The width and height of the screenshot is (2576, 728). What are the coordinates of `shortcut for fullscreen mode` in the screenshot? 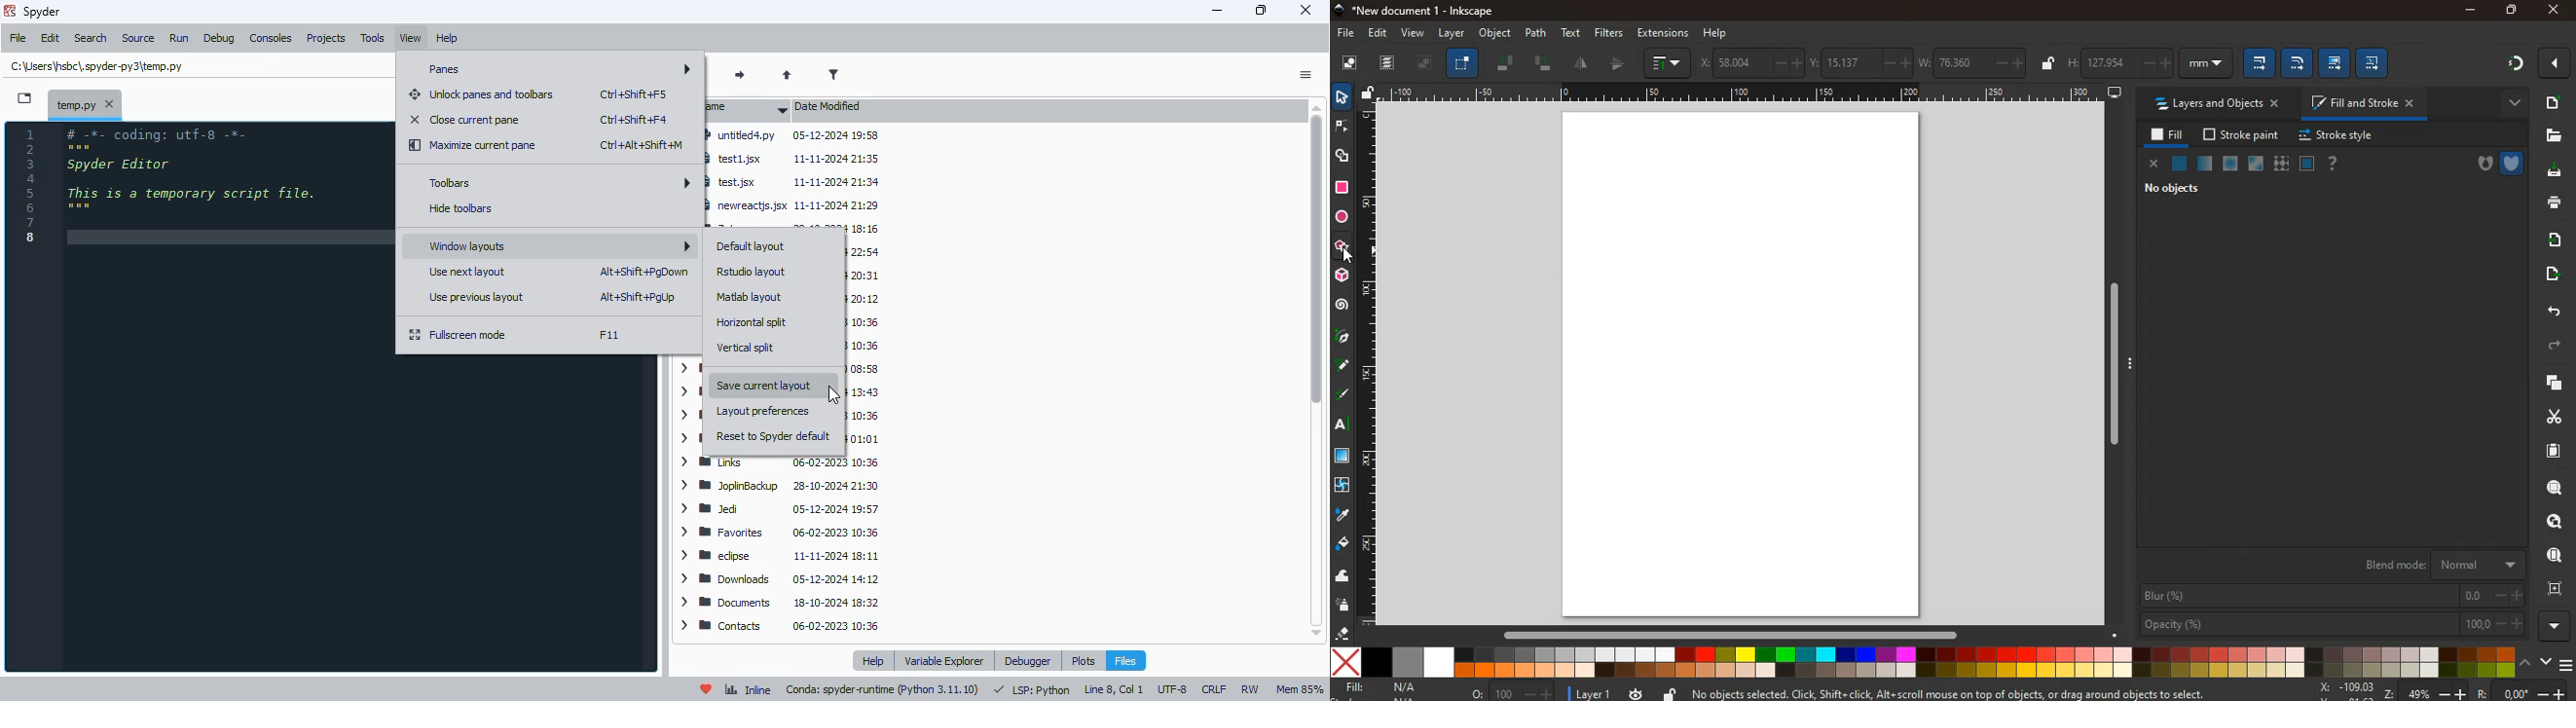 It's located at (609, 335).